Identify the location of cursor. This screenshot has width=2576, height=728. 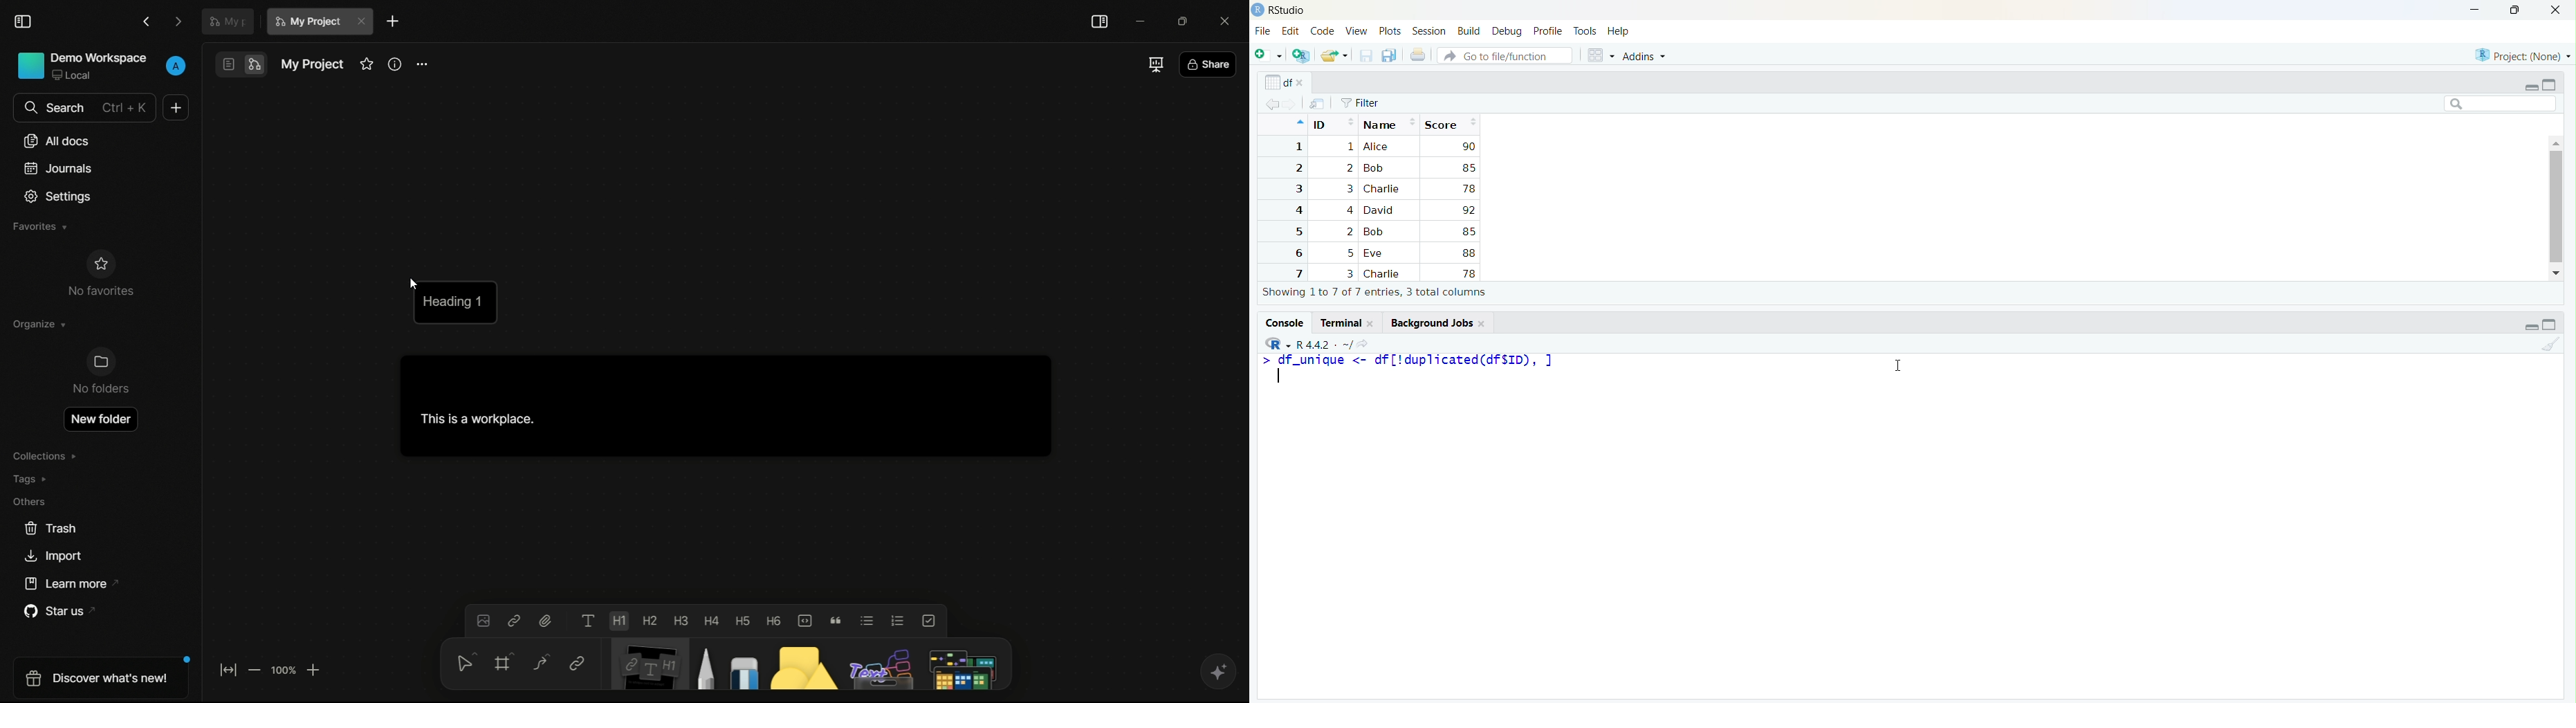
(1895, 367).